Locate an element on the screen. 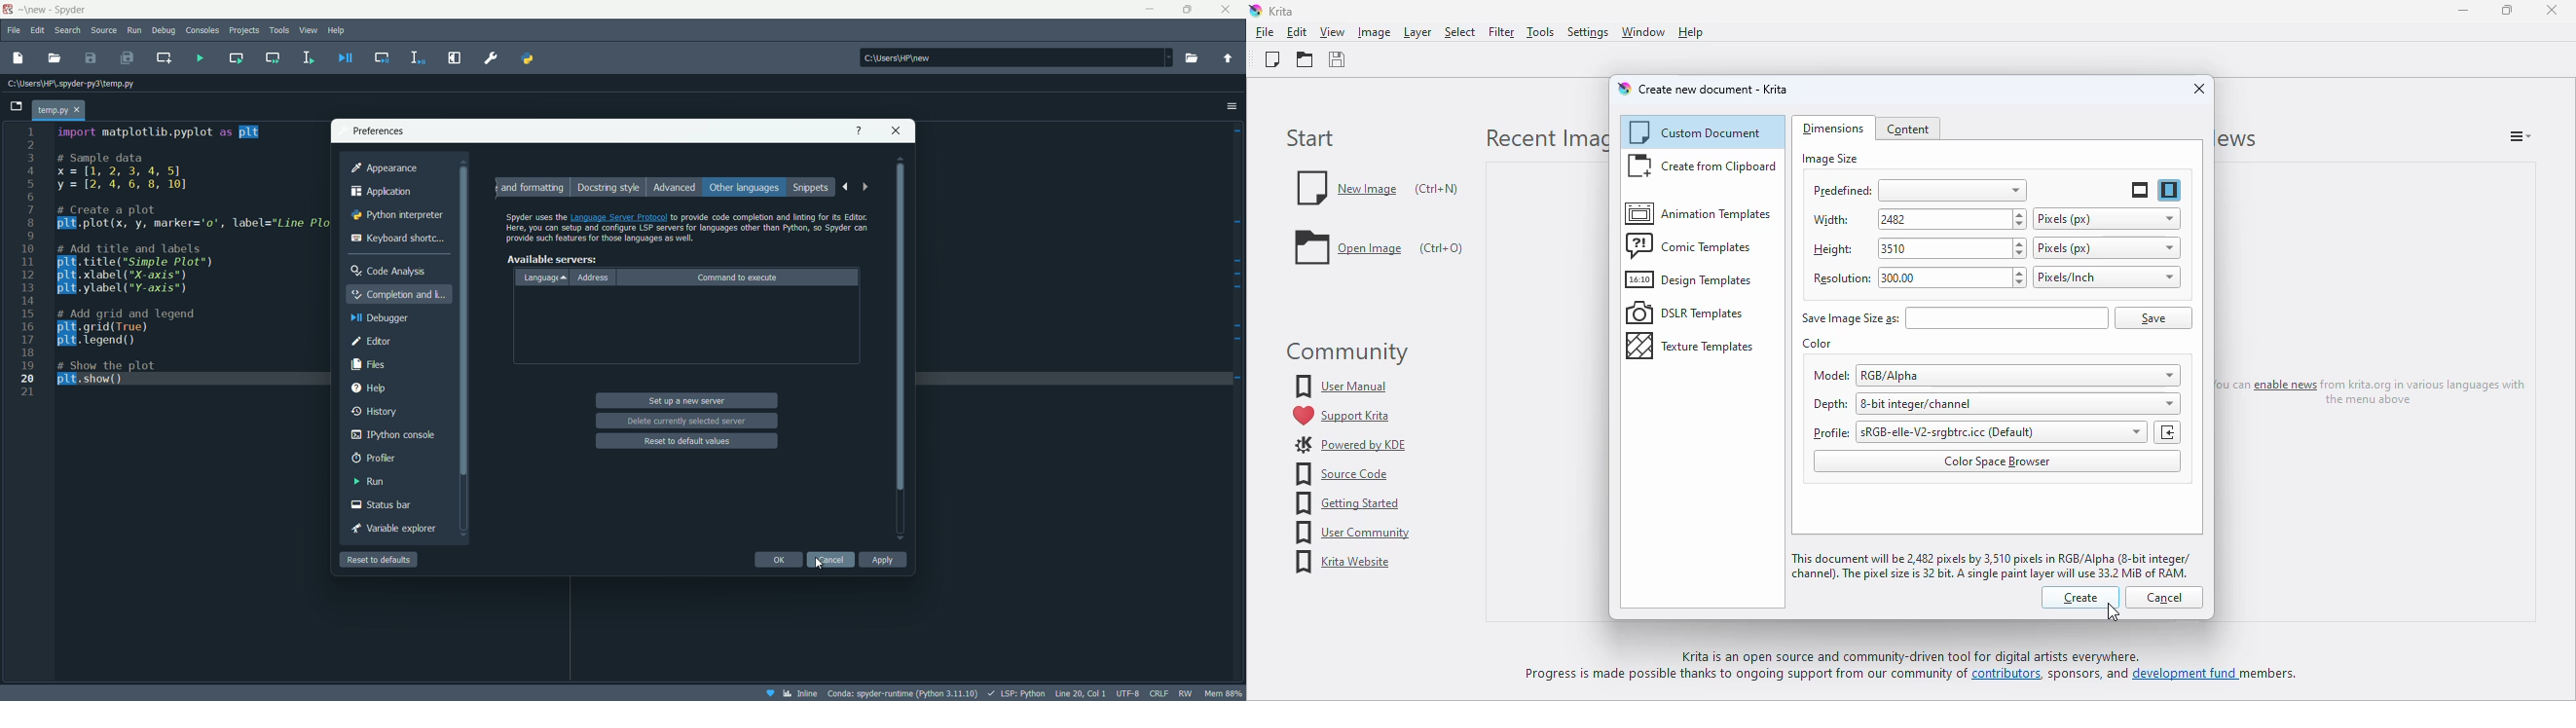 The height and width of the screenshot is (728, 2576). Increase is located at coordinates (2019, 272).